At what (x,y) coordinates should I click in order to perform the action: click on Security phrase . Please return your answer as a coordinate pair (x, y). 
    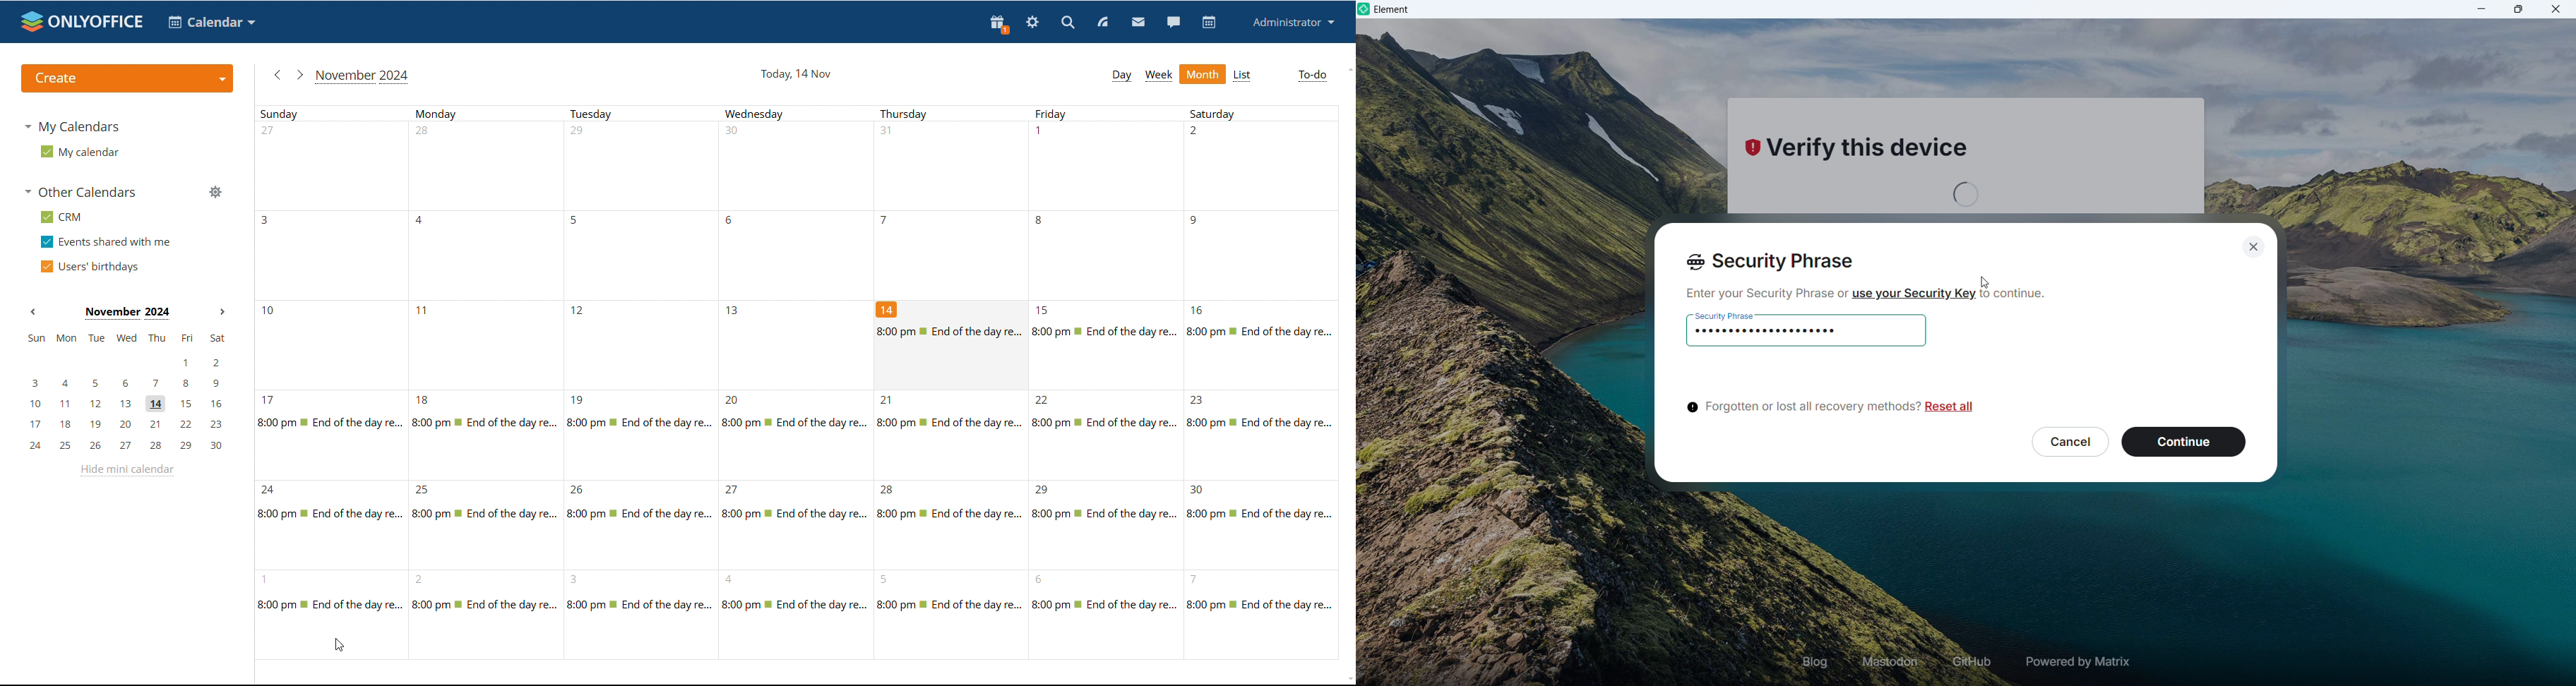
    Looking at the image, I should click on (1771, 262).